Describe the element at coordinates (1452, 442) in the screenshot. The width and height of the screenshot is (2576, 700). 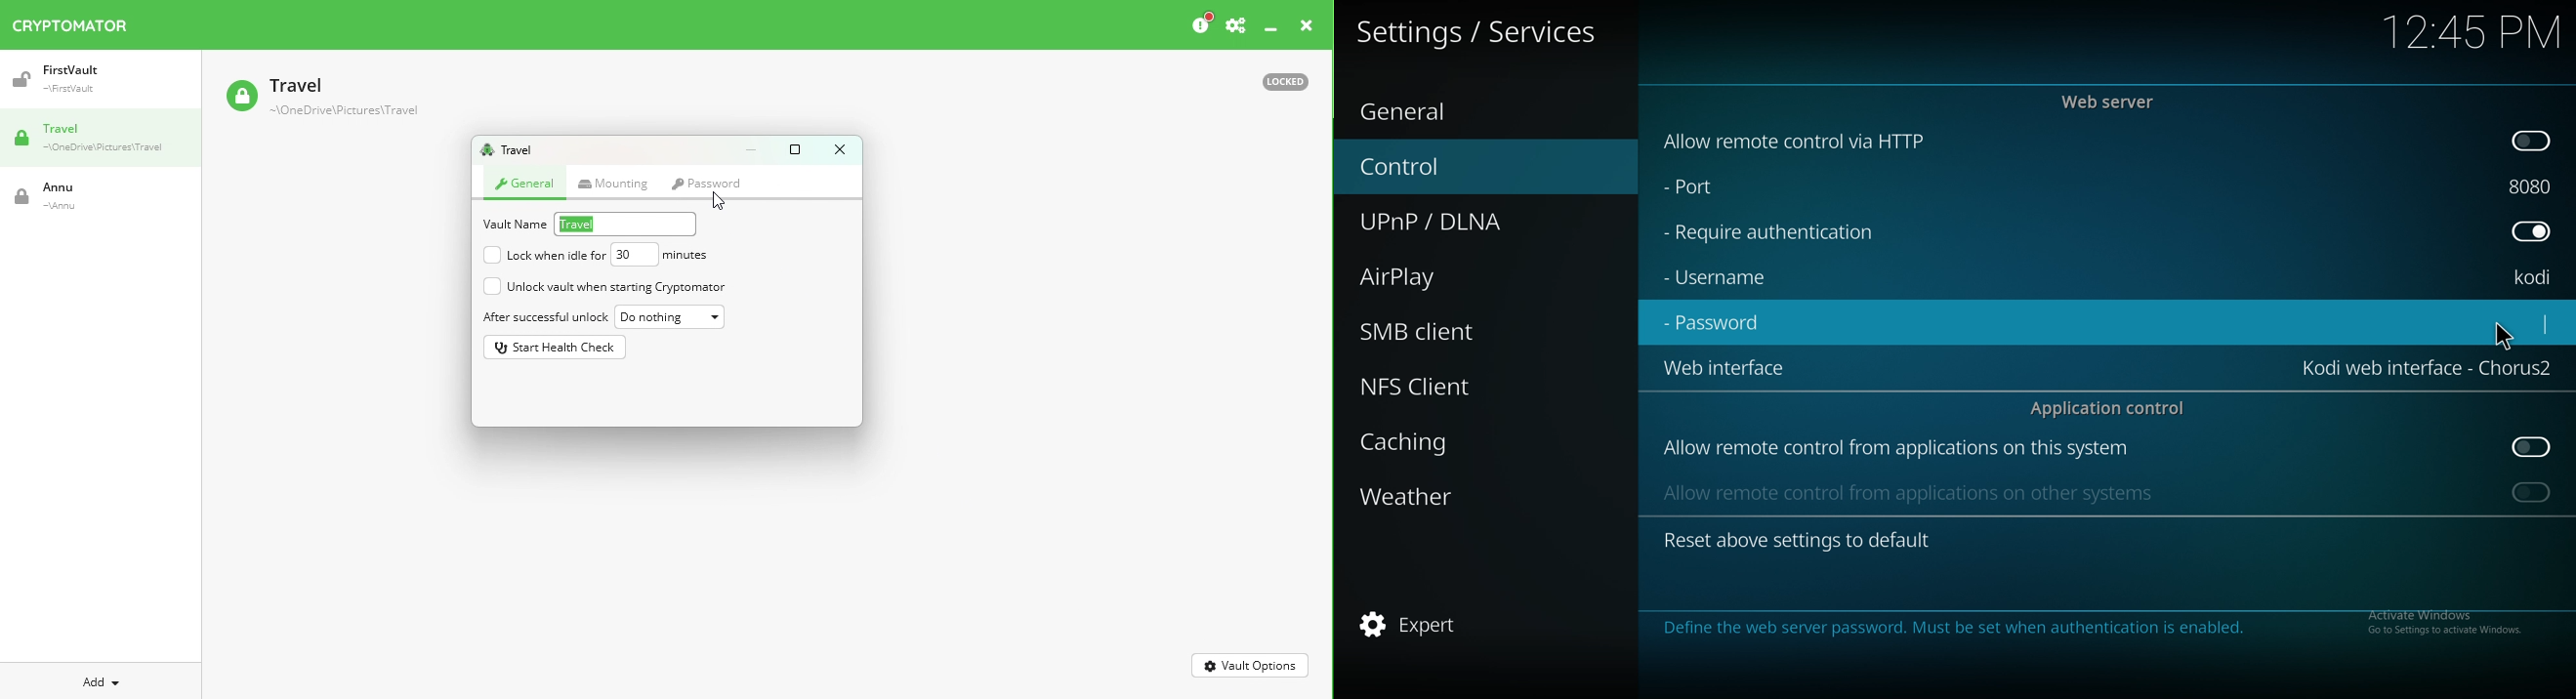
I see `caching` at that location.